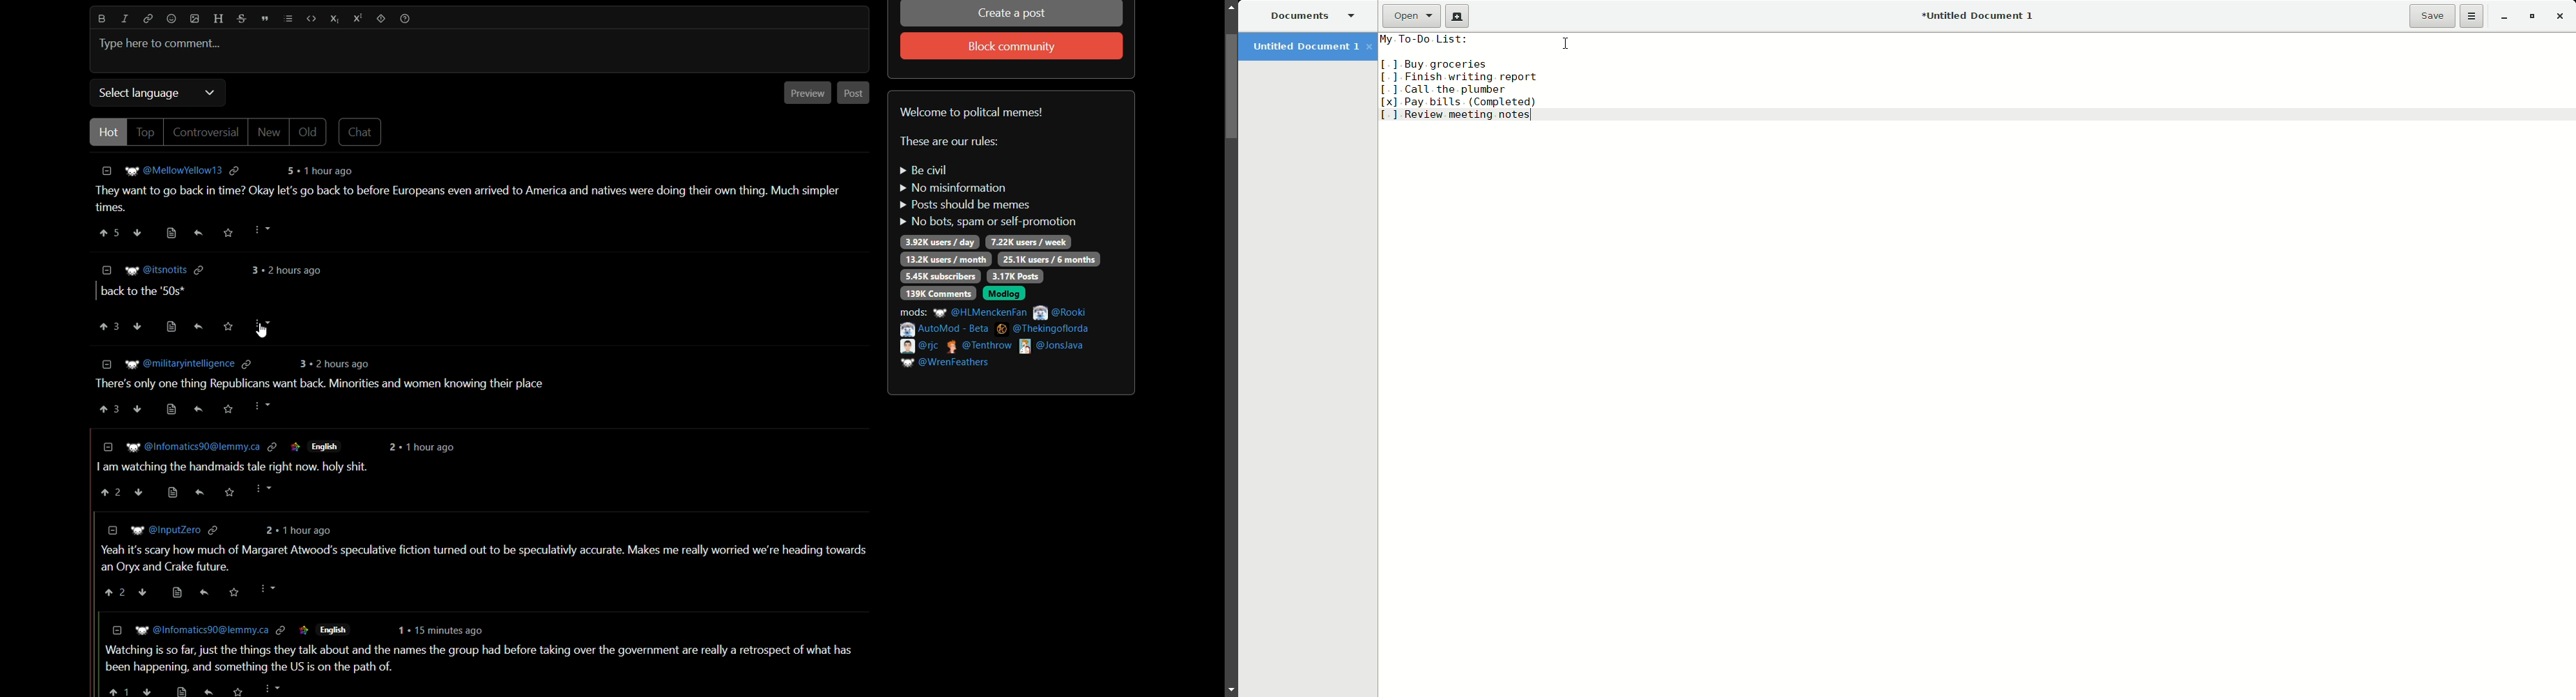 The width and height of the screenshot is (2576, 700). What do you see at coordinates (311, 19) in the screenshot?
I see `code` at bounding box center [311, 19].